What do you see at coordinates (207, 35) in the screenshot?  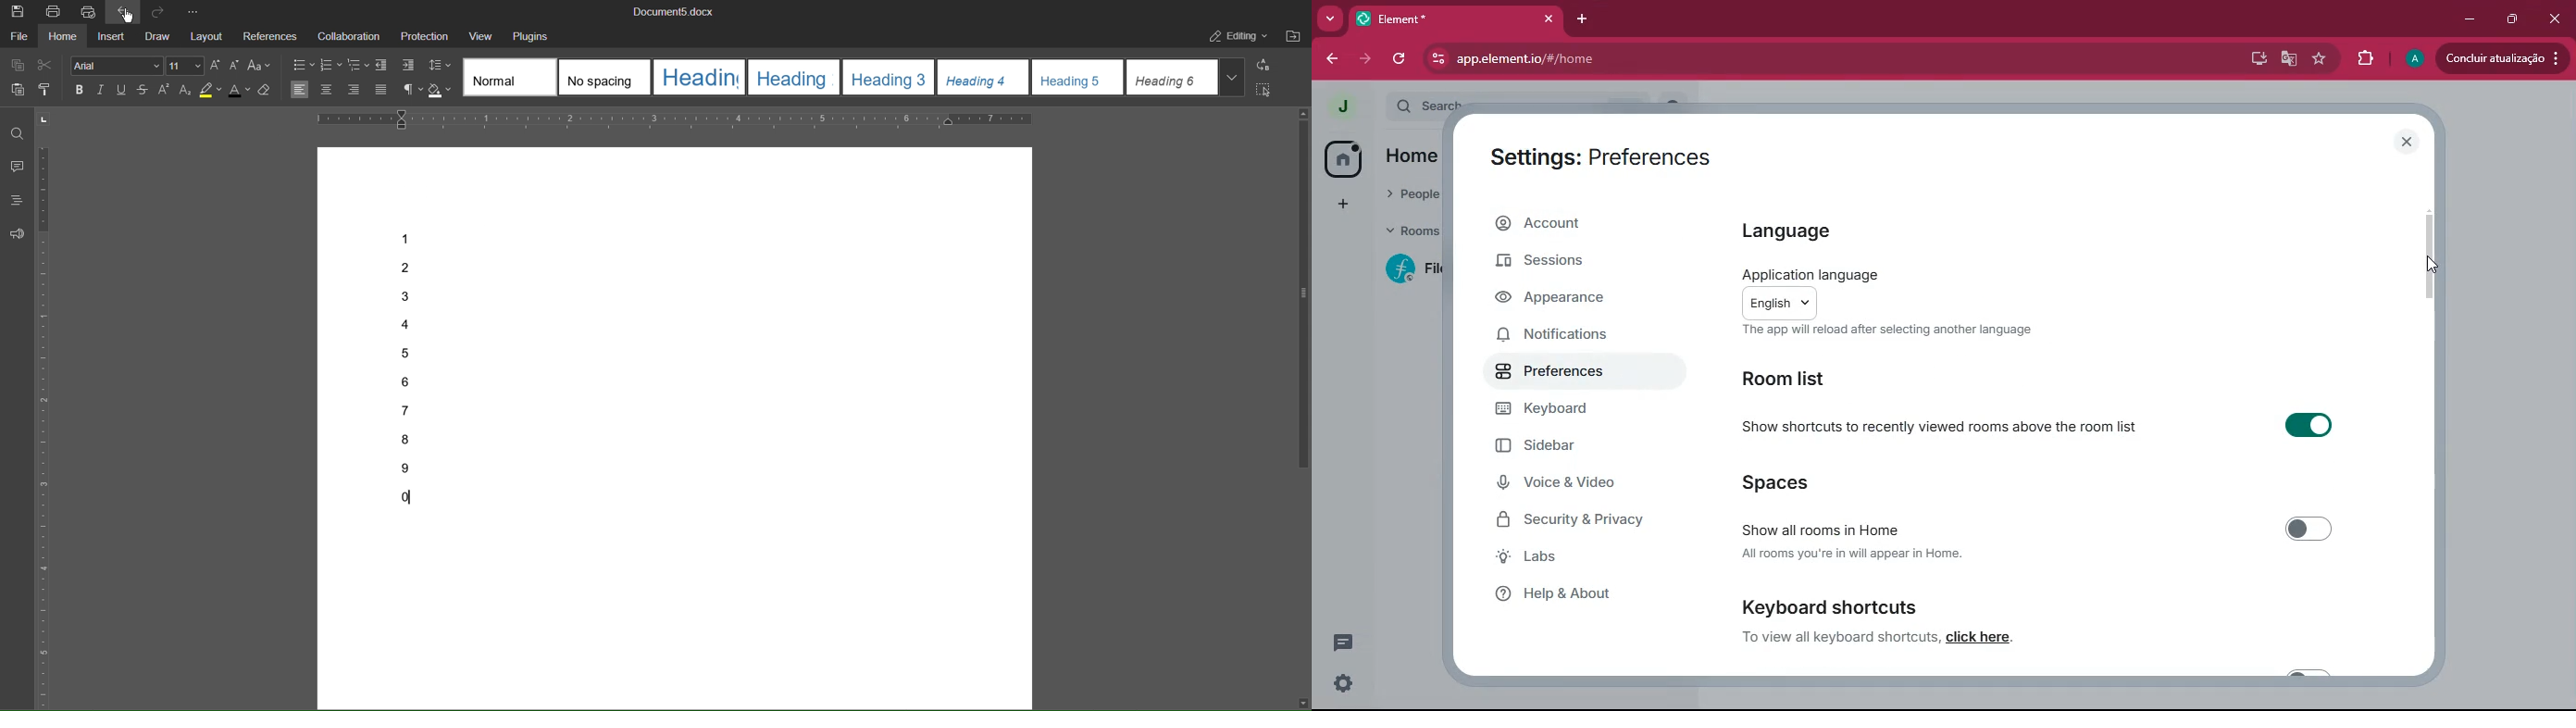 I see `Layout` at bounding box center [207, 35].